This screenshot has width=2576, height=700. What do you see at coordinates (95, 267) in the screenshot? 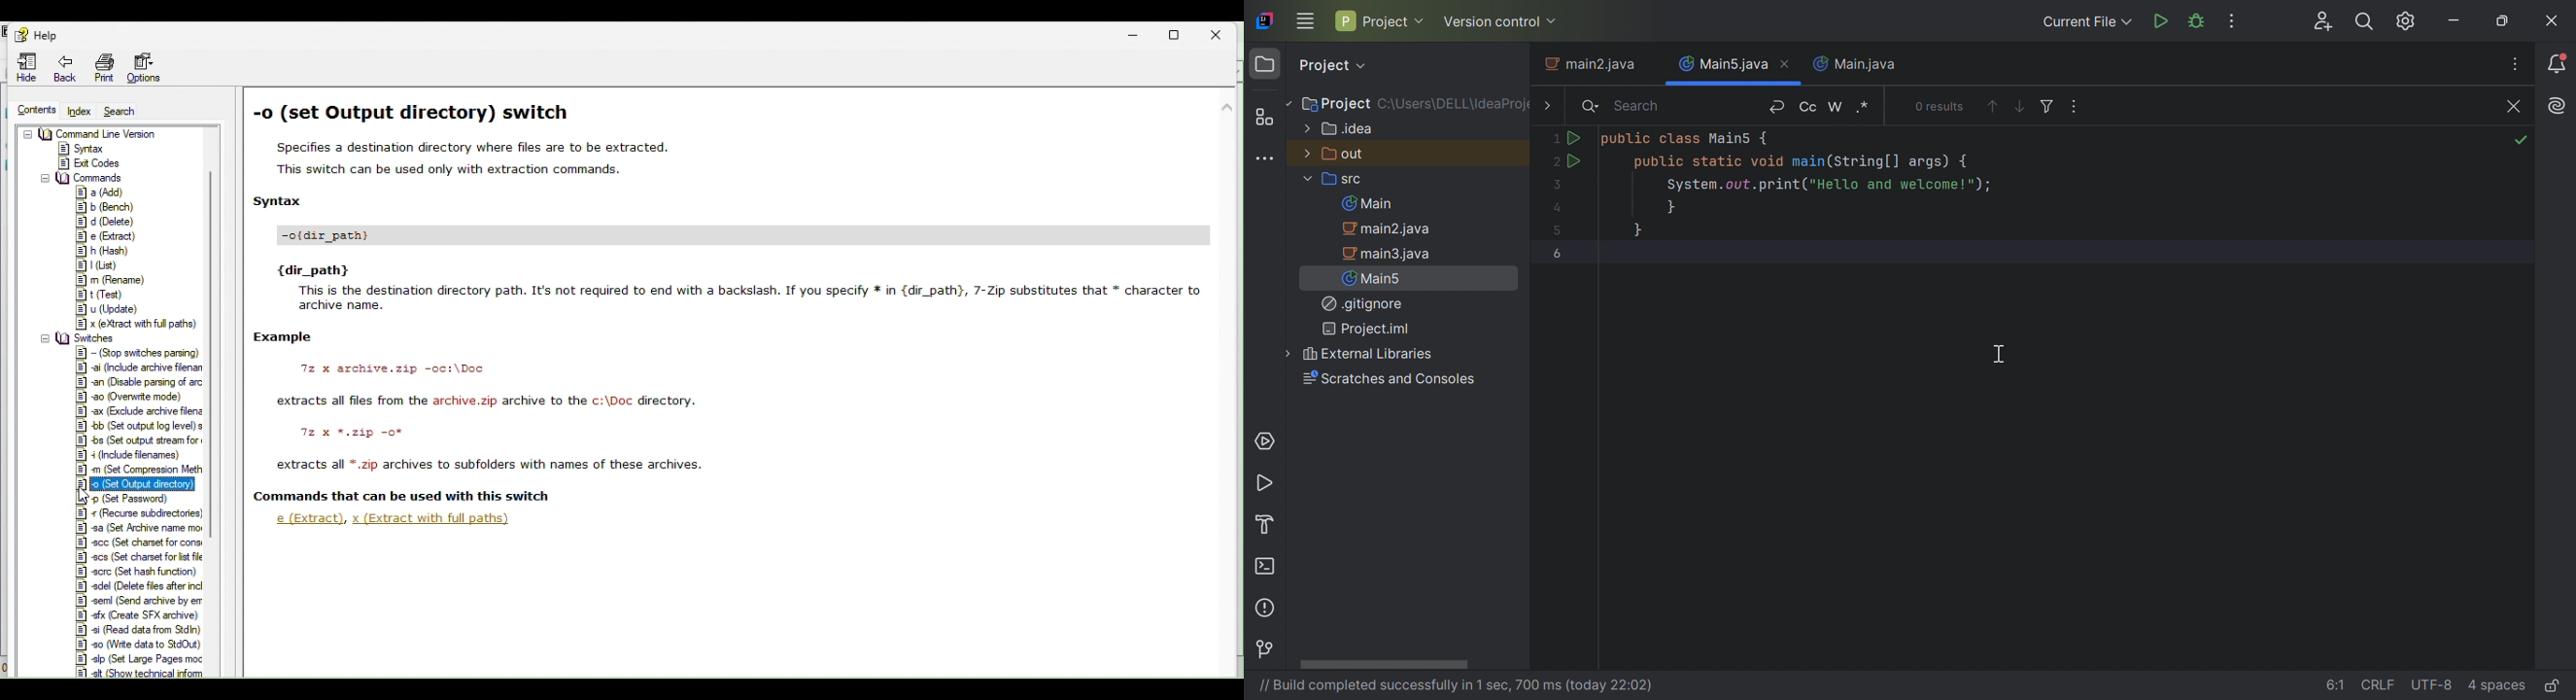
I see `List` at bounding box center [95, 267].